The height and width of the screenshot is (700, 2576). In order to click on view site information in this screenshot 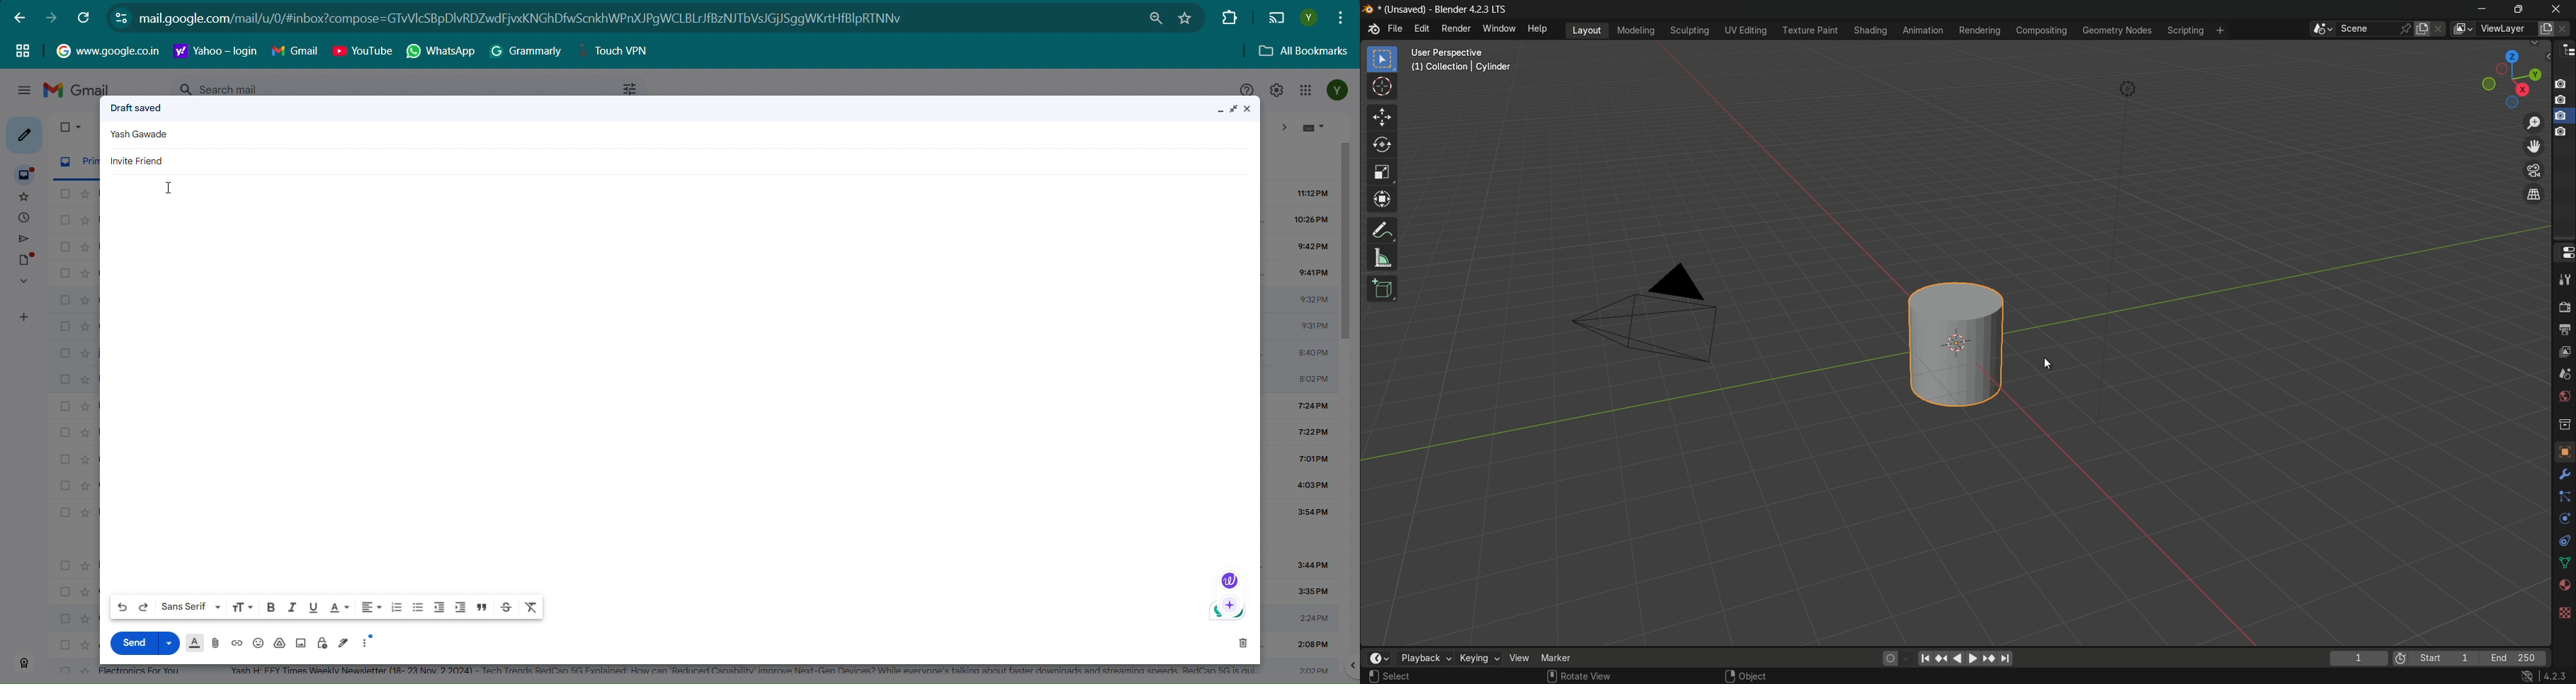, I will do `click(121, 17)`.